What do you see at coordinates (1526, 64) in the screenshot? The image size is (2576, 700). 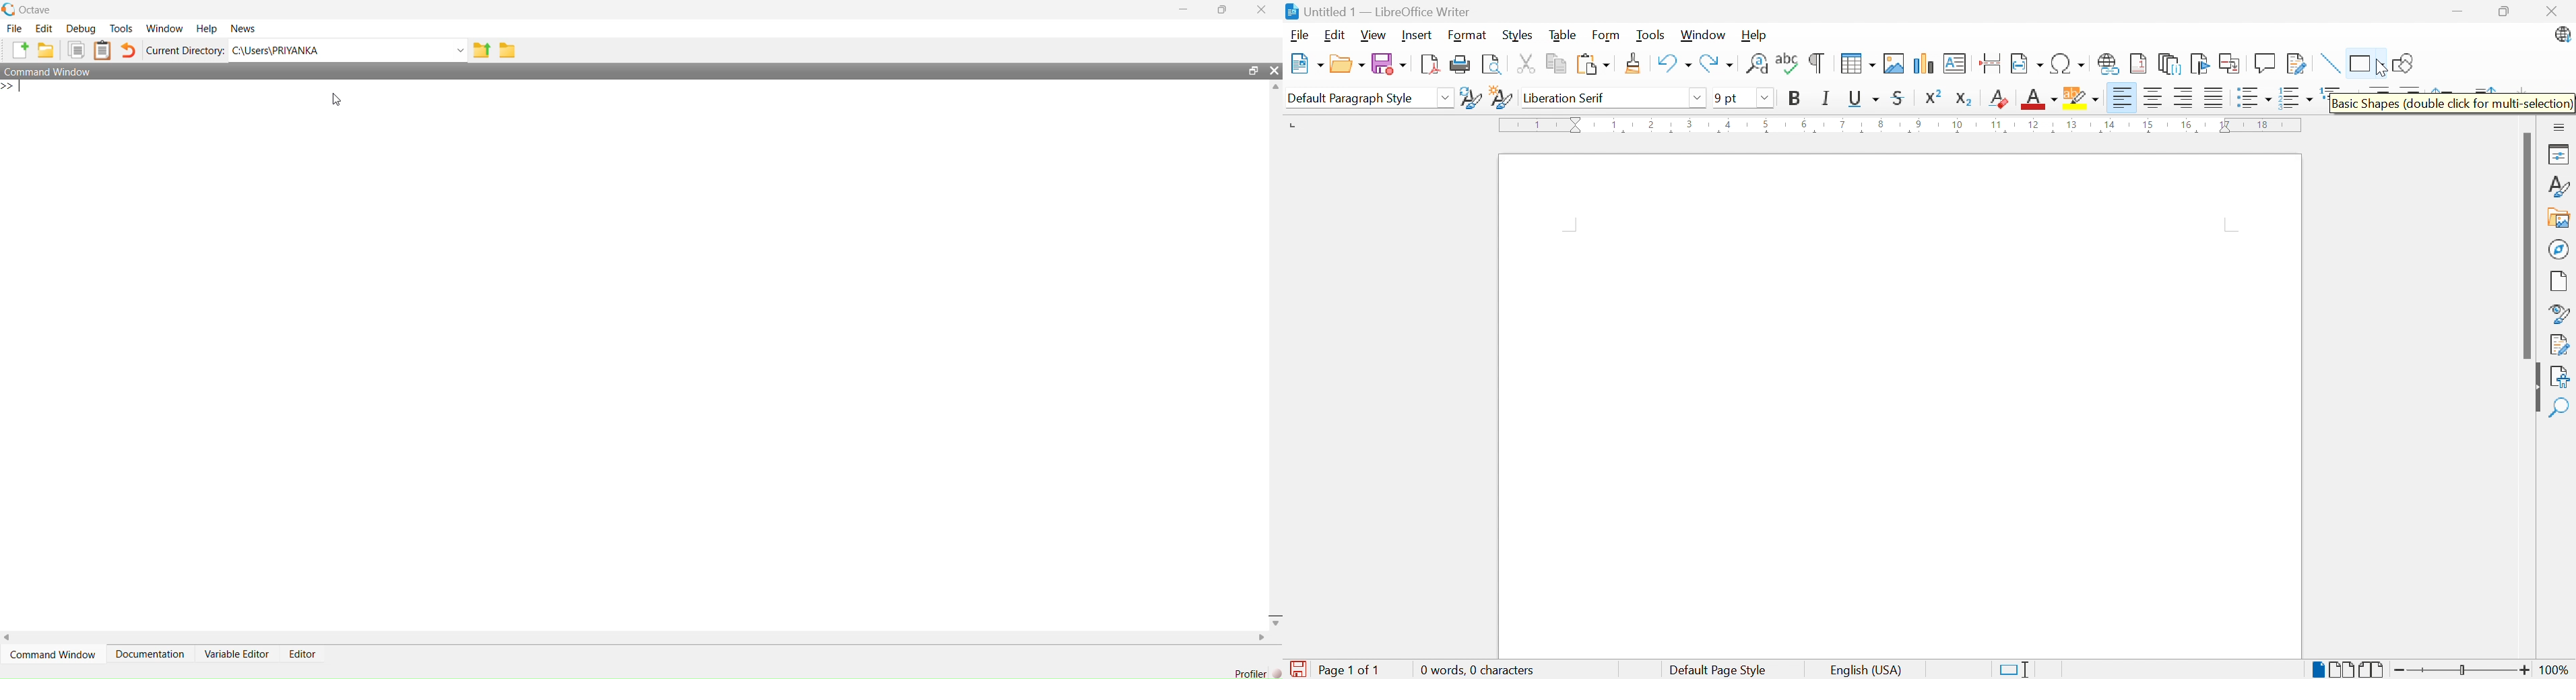 I see `Cut` at bounding box center [1526, 64].